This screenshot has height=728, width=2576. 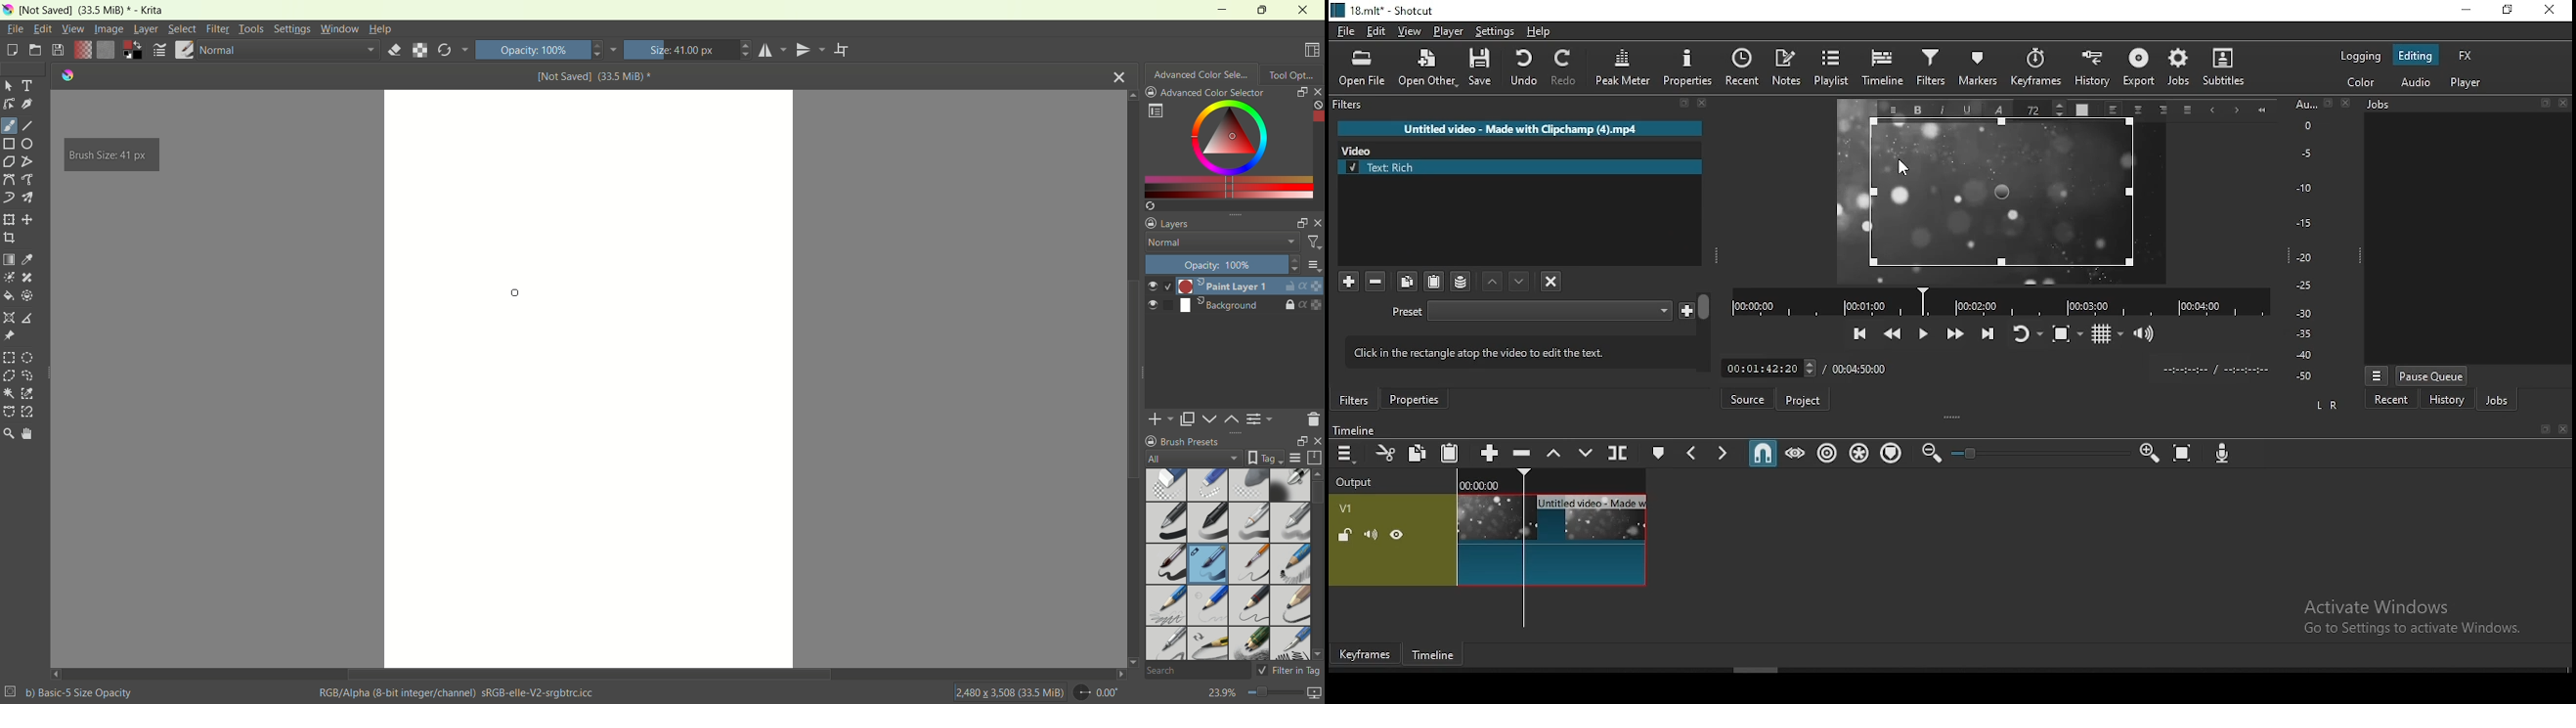 I want to click on 0.00", so click(x=1099, y=692).